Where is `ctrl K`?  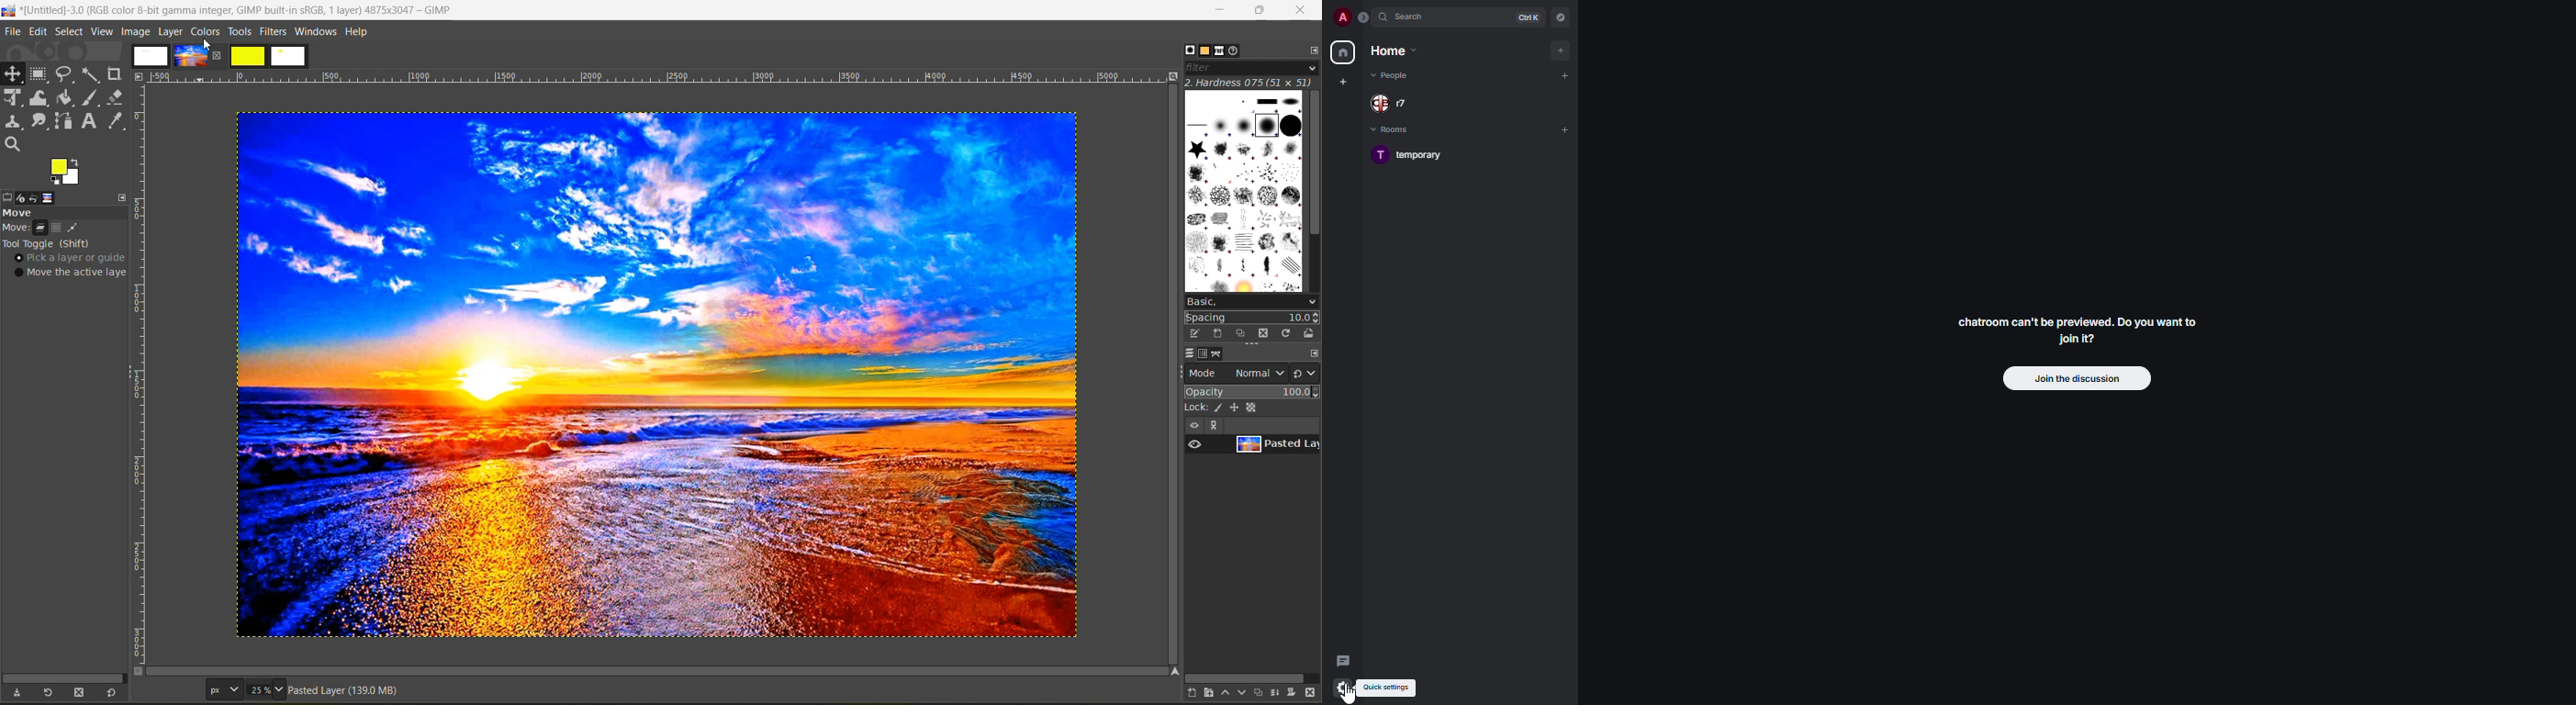
ctrl K is located at coordinates (1530, 17).